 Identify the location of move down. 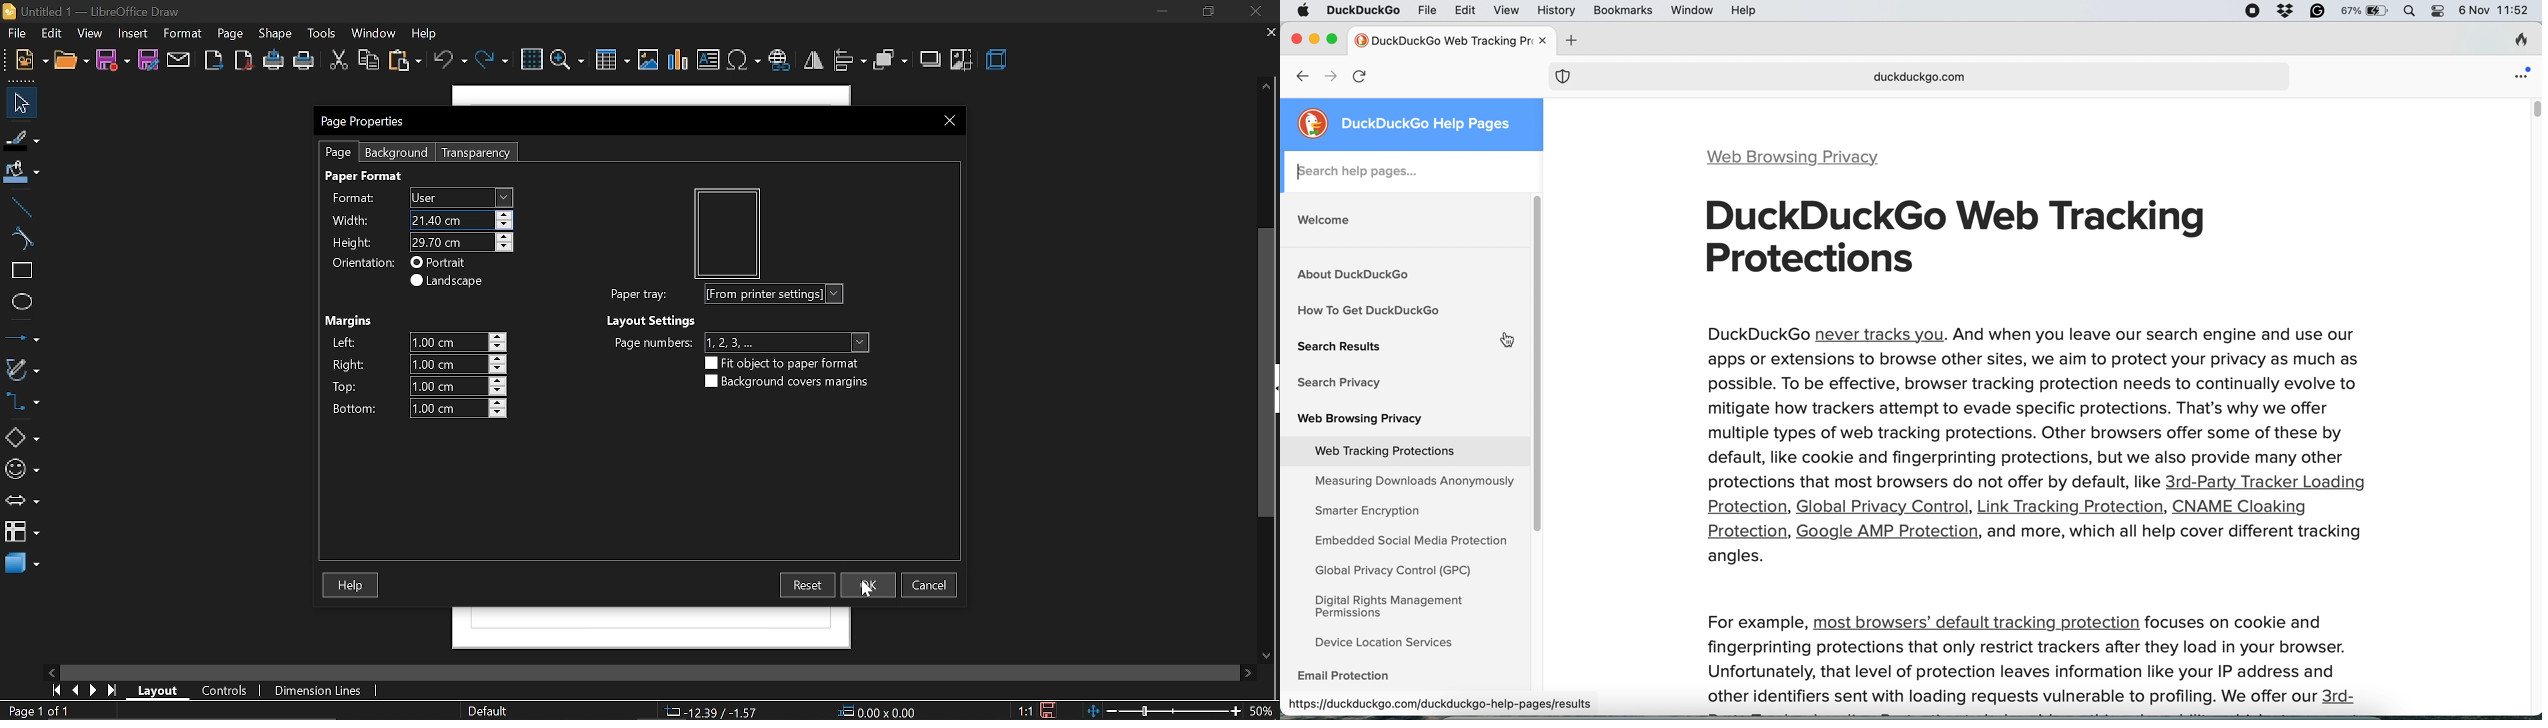
(1266, 655).